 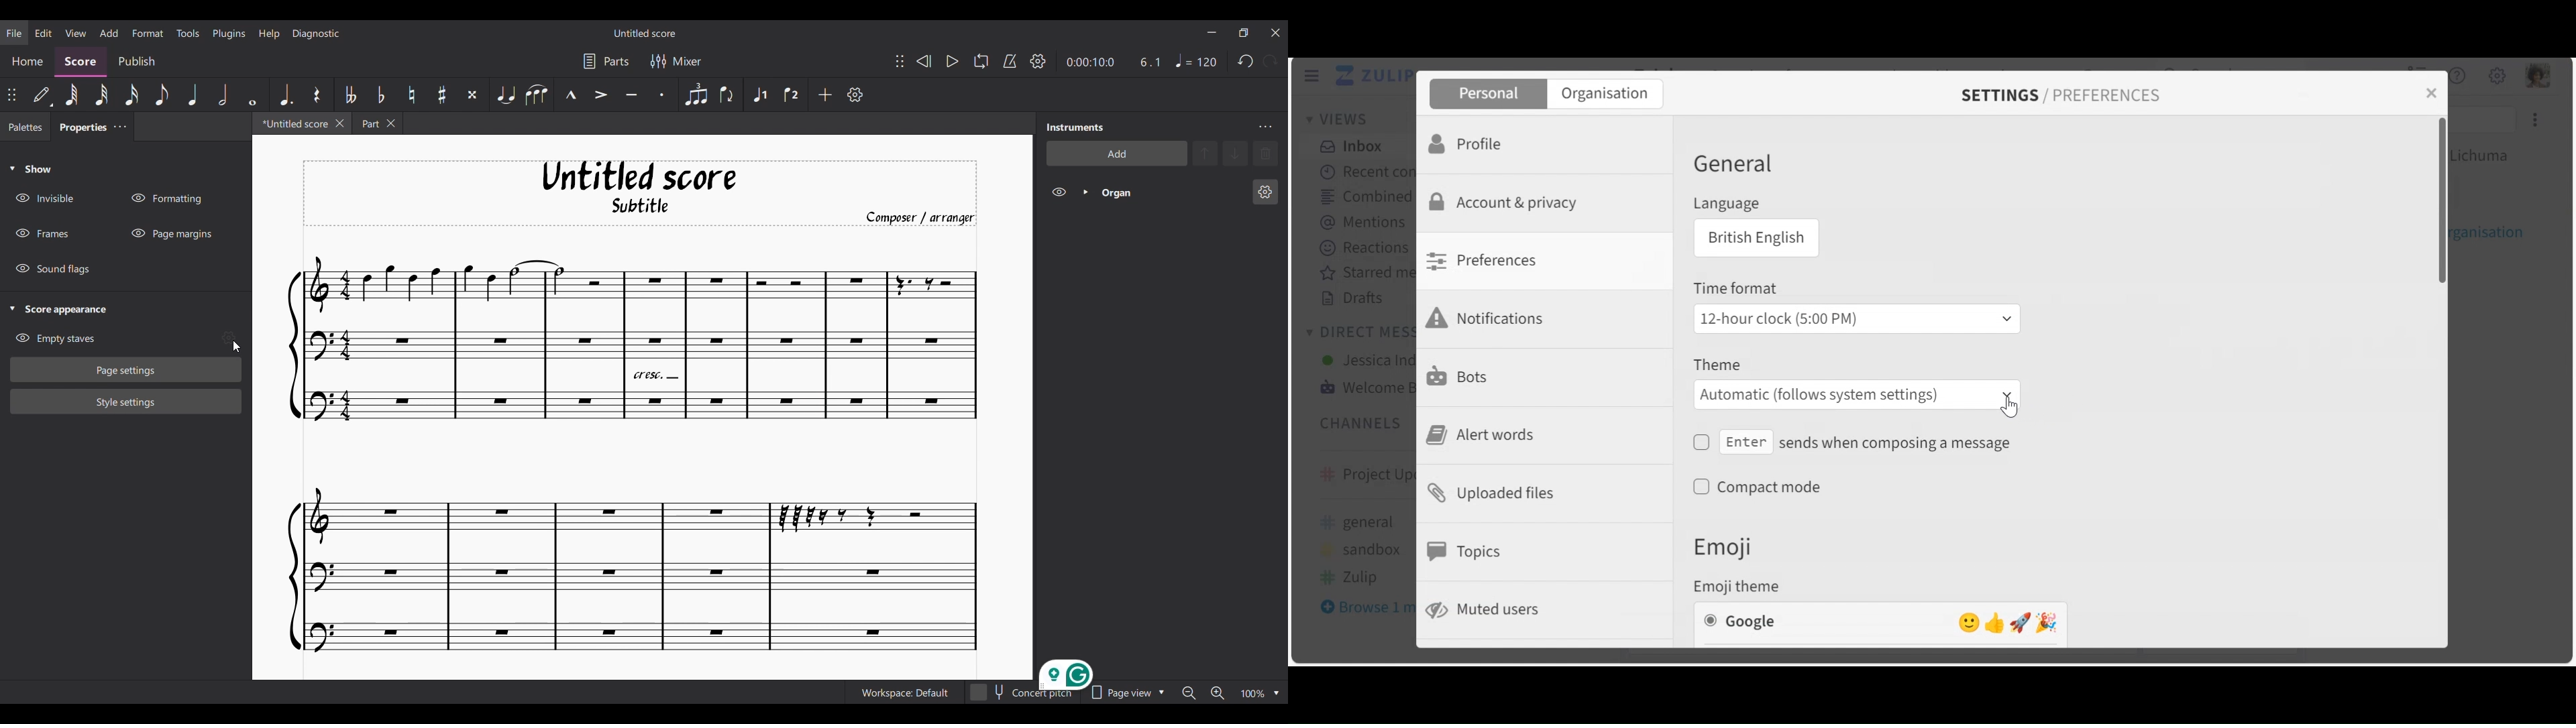 I want to click on General, so click(x=1733, y=166).